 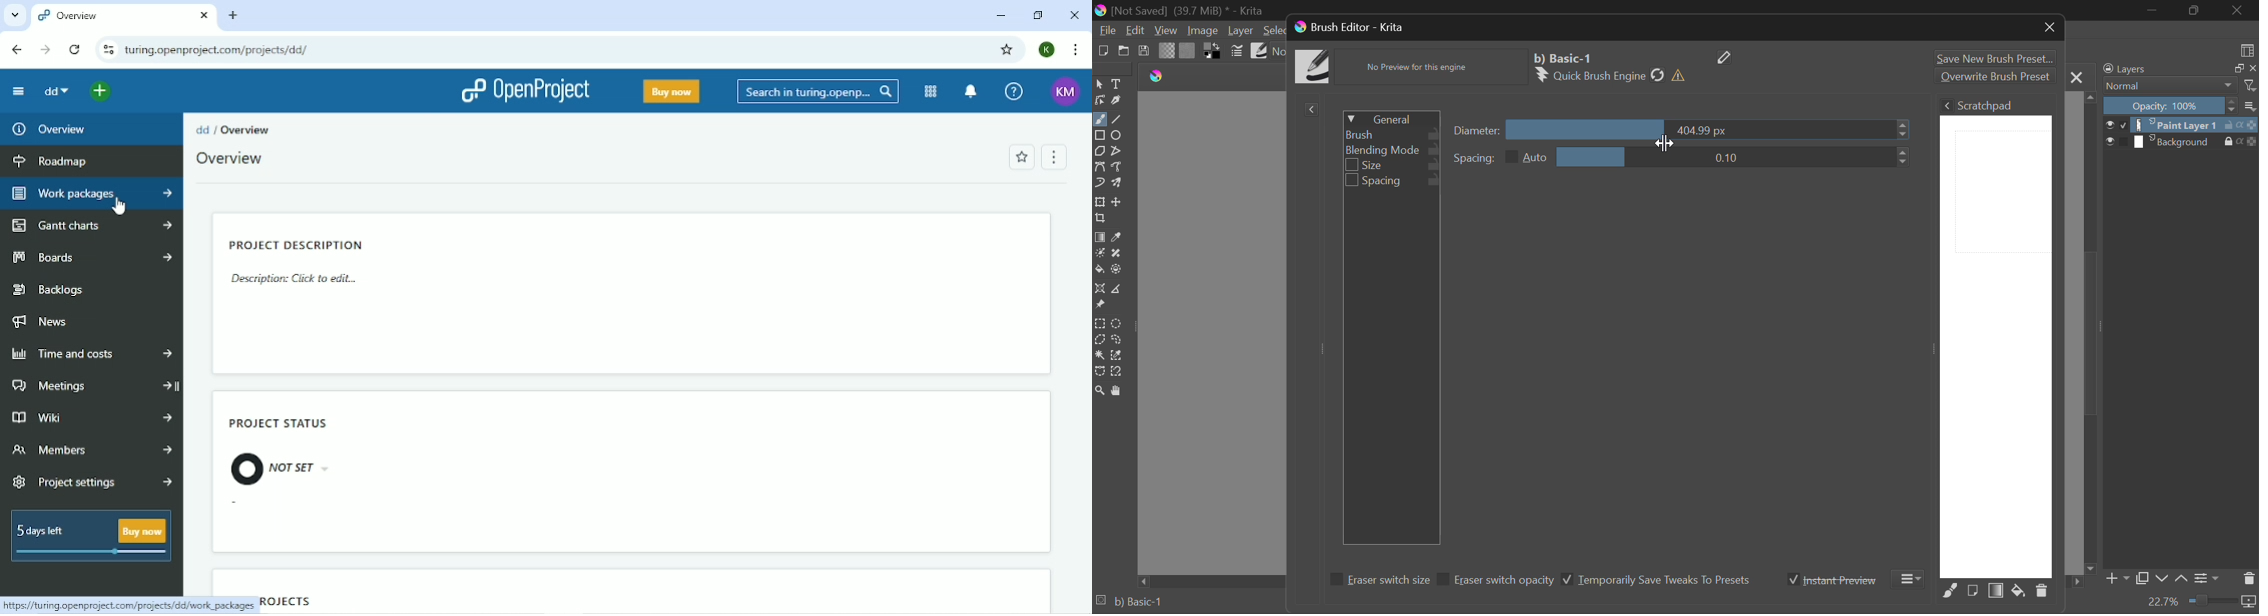 I want to click on Edit, so click(x=1136, y=30).